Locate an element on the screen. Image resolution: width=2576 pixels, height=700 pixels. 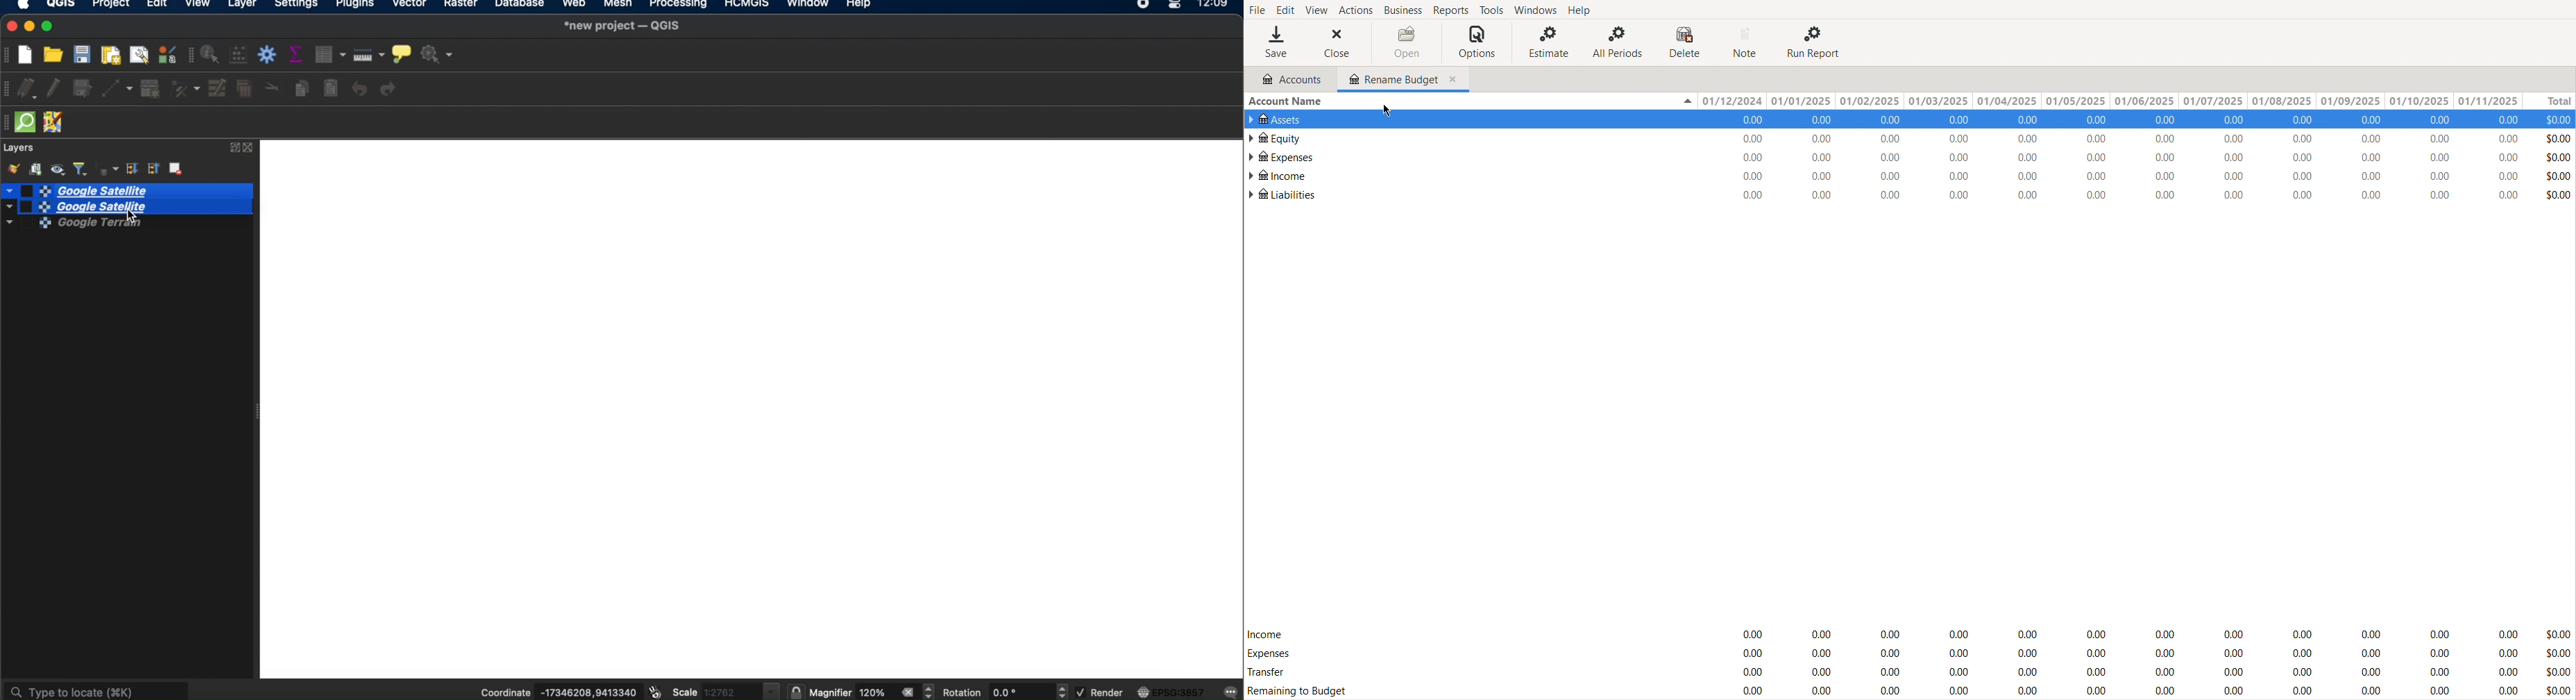
magnifier 120% is located at coordinates (850, 693).